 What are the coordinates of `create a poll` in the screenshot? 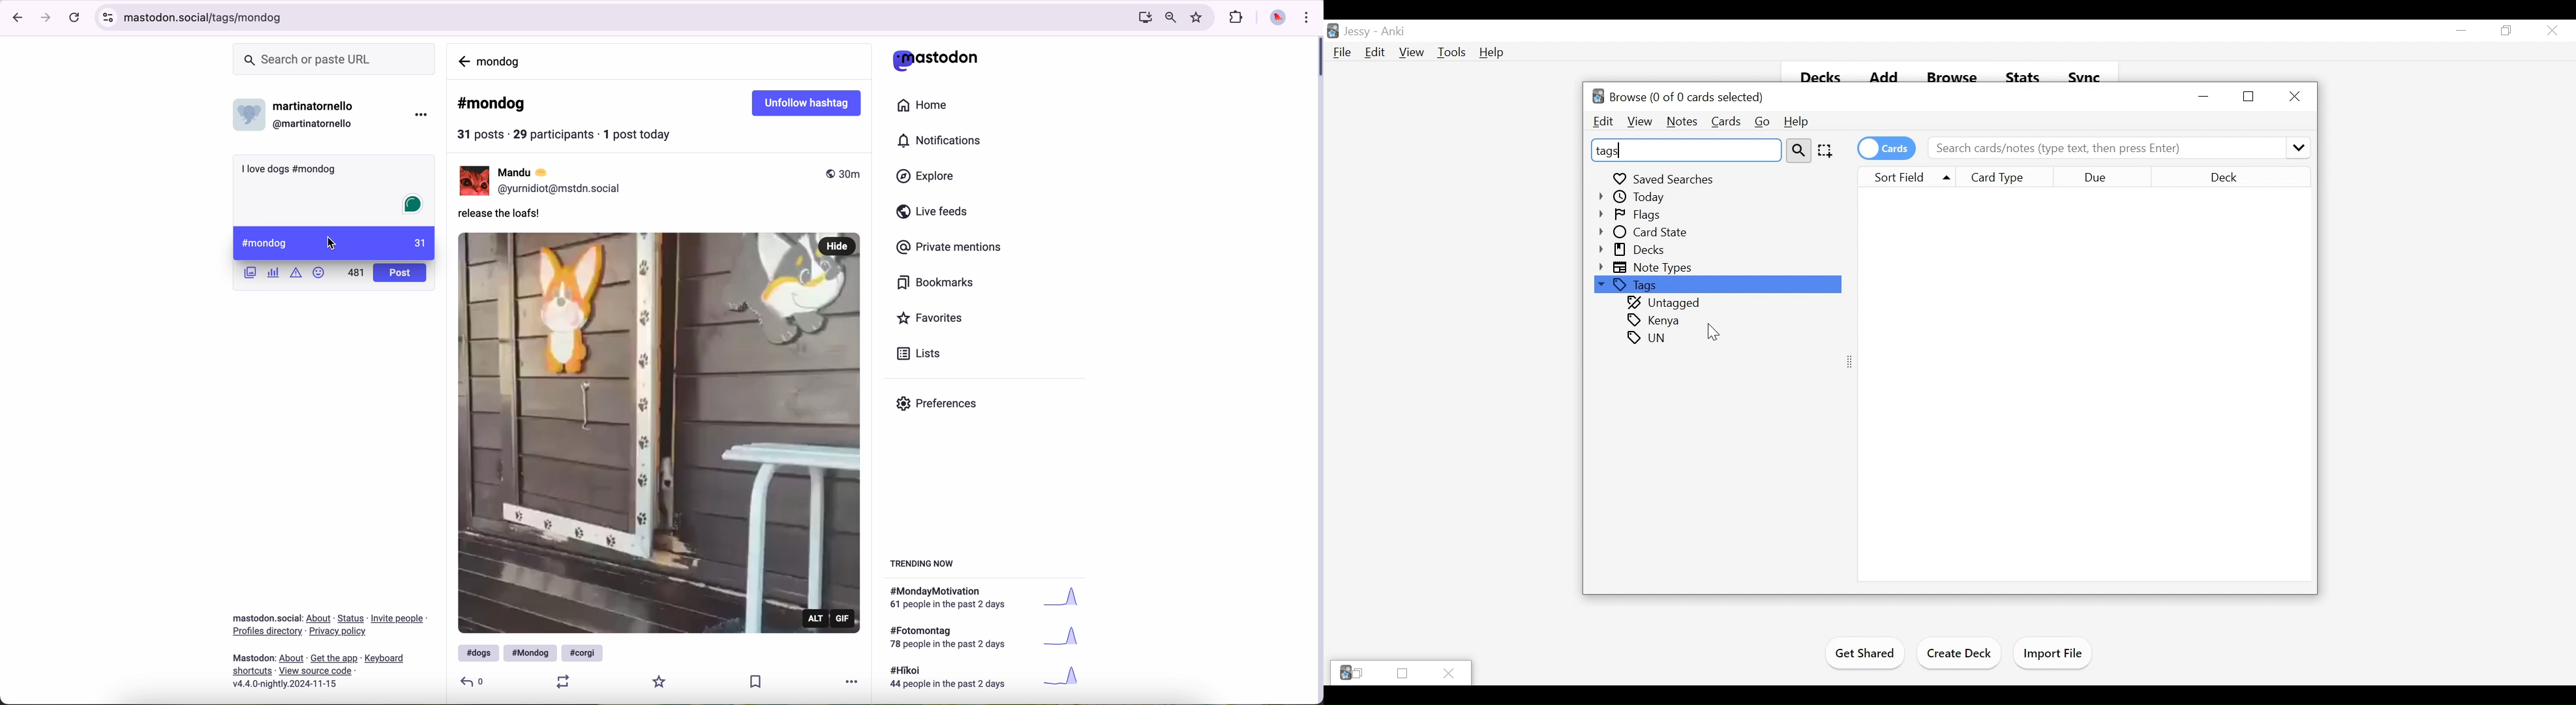 It's located at (274, 272).